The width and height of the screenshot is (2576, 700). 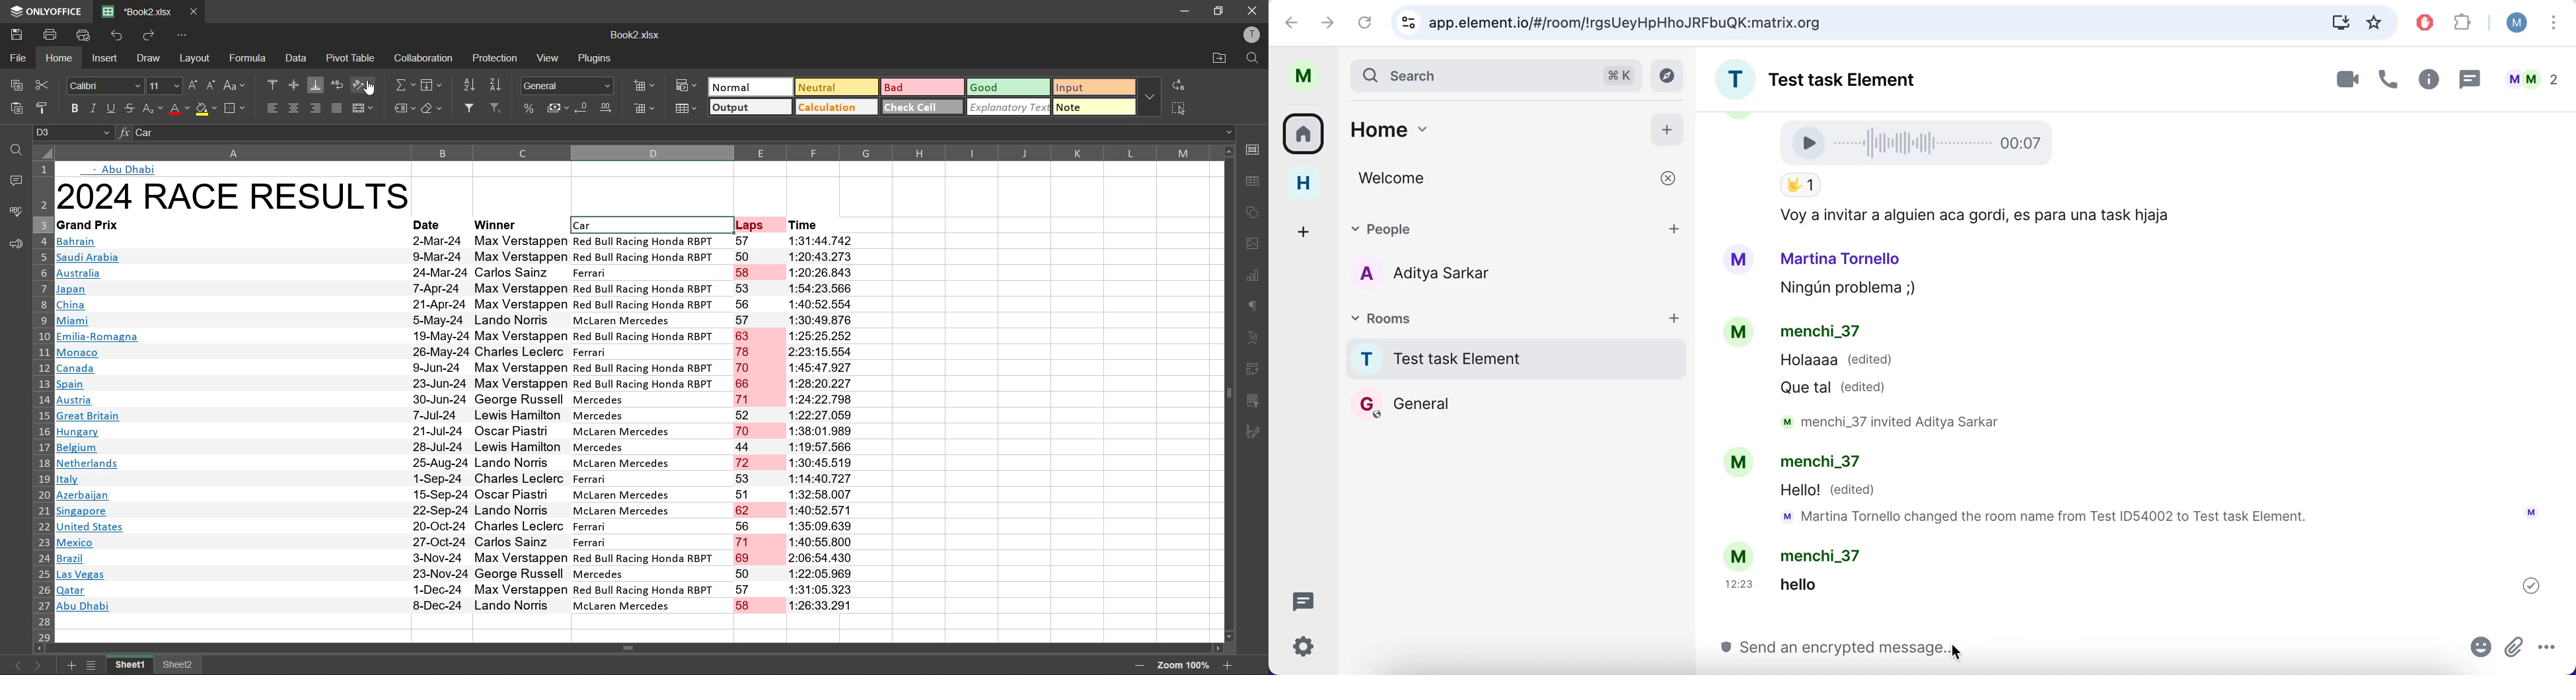 What do you see at coordinates (556, 109) in the screenshot?
I see `accounting` at bounding box center [556, 109].